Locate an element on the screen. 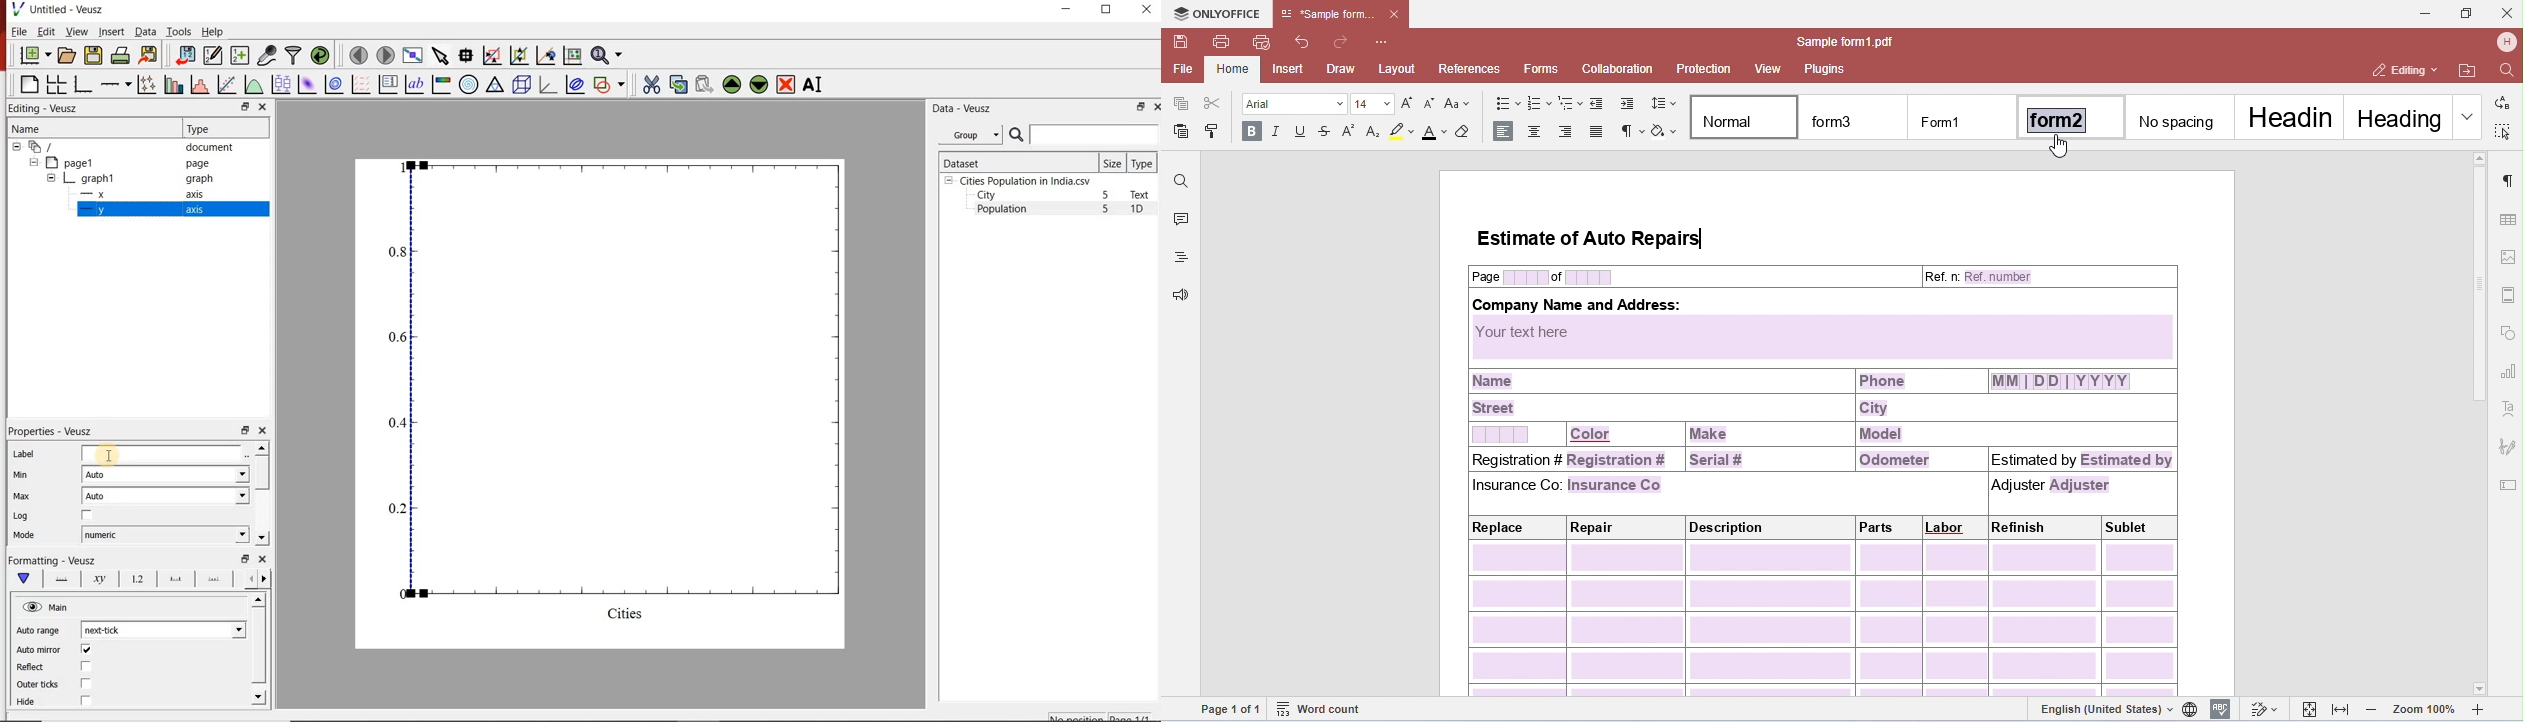 Image resolution: width=2548 pixels, height=728 pixels. Untitled-Veusz is located at coordinates (59, 10).